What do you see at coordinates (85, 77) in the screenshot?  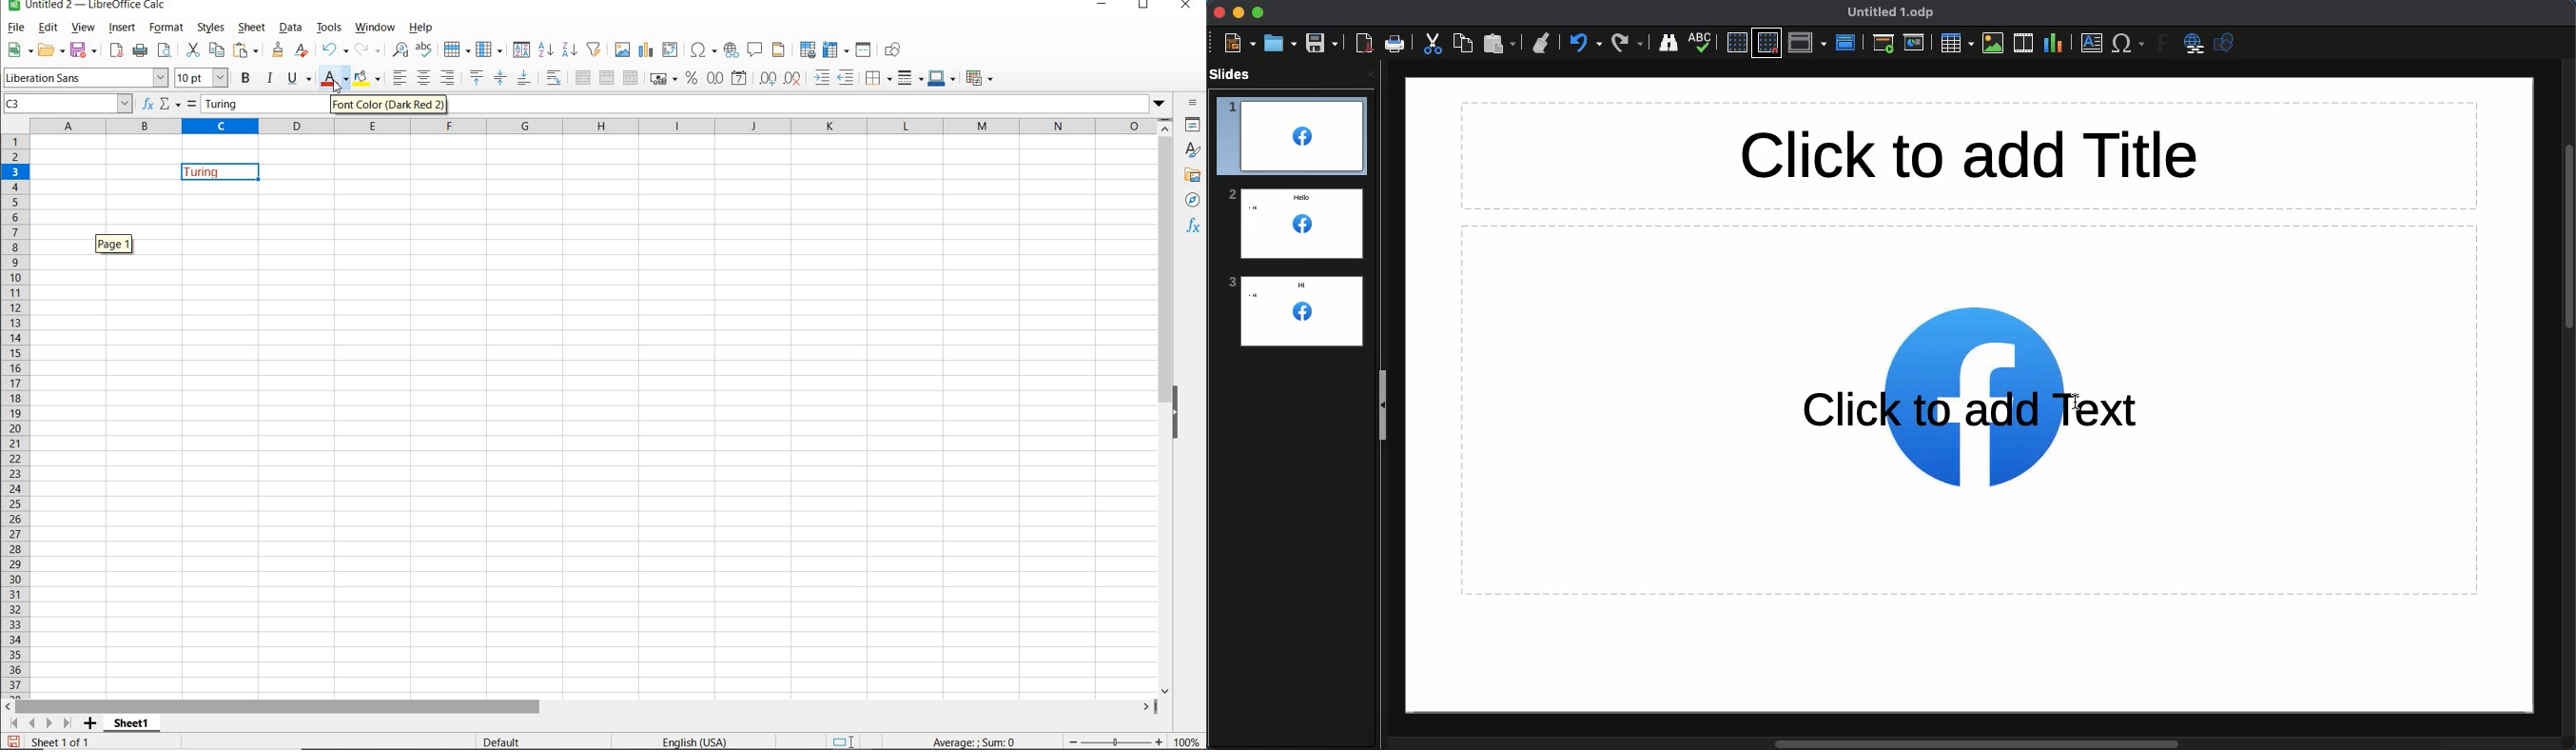 I see `FONT NAME` at bounding box center [85, 77].